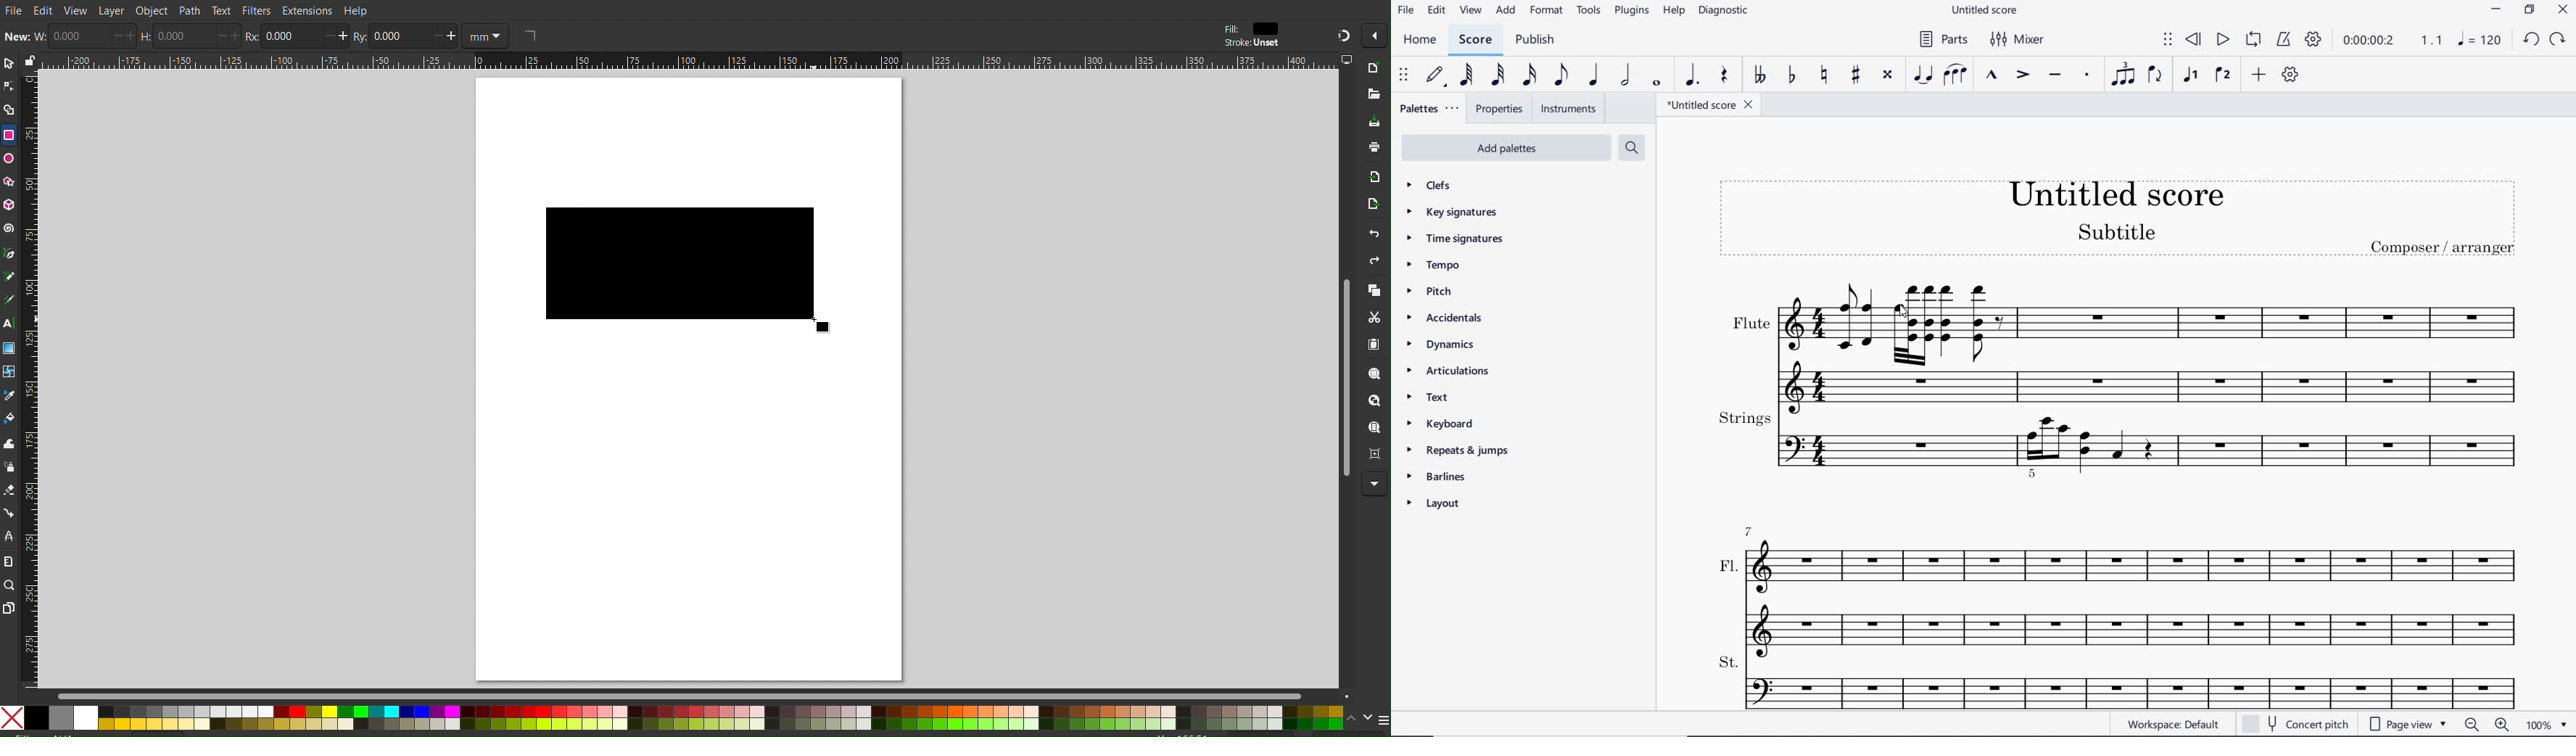 This screenshot has height=756, width=2576. I want to click on Layer, so click(110, 9).